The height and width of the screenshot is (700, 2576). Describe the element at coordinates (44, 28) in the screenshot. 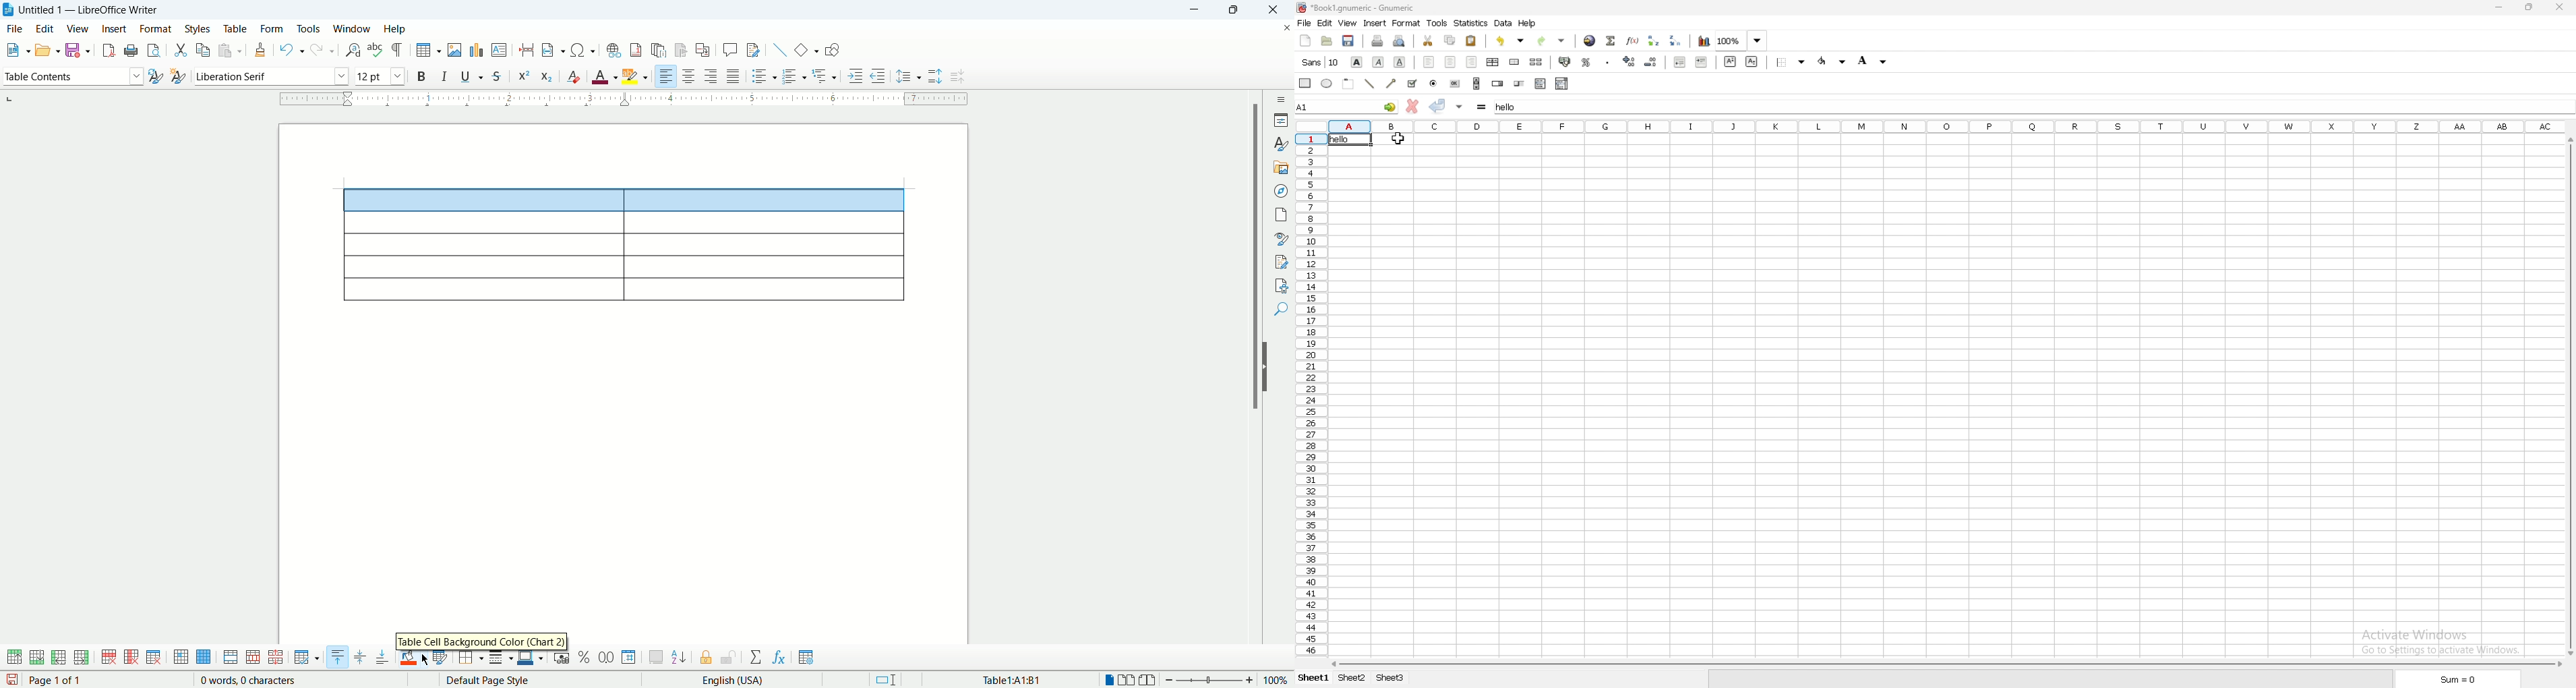

I see `edit` at that location.